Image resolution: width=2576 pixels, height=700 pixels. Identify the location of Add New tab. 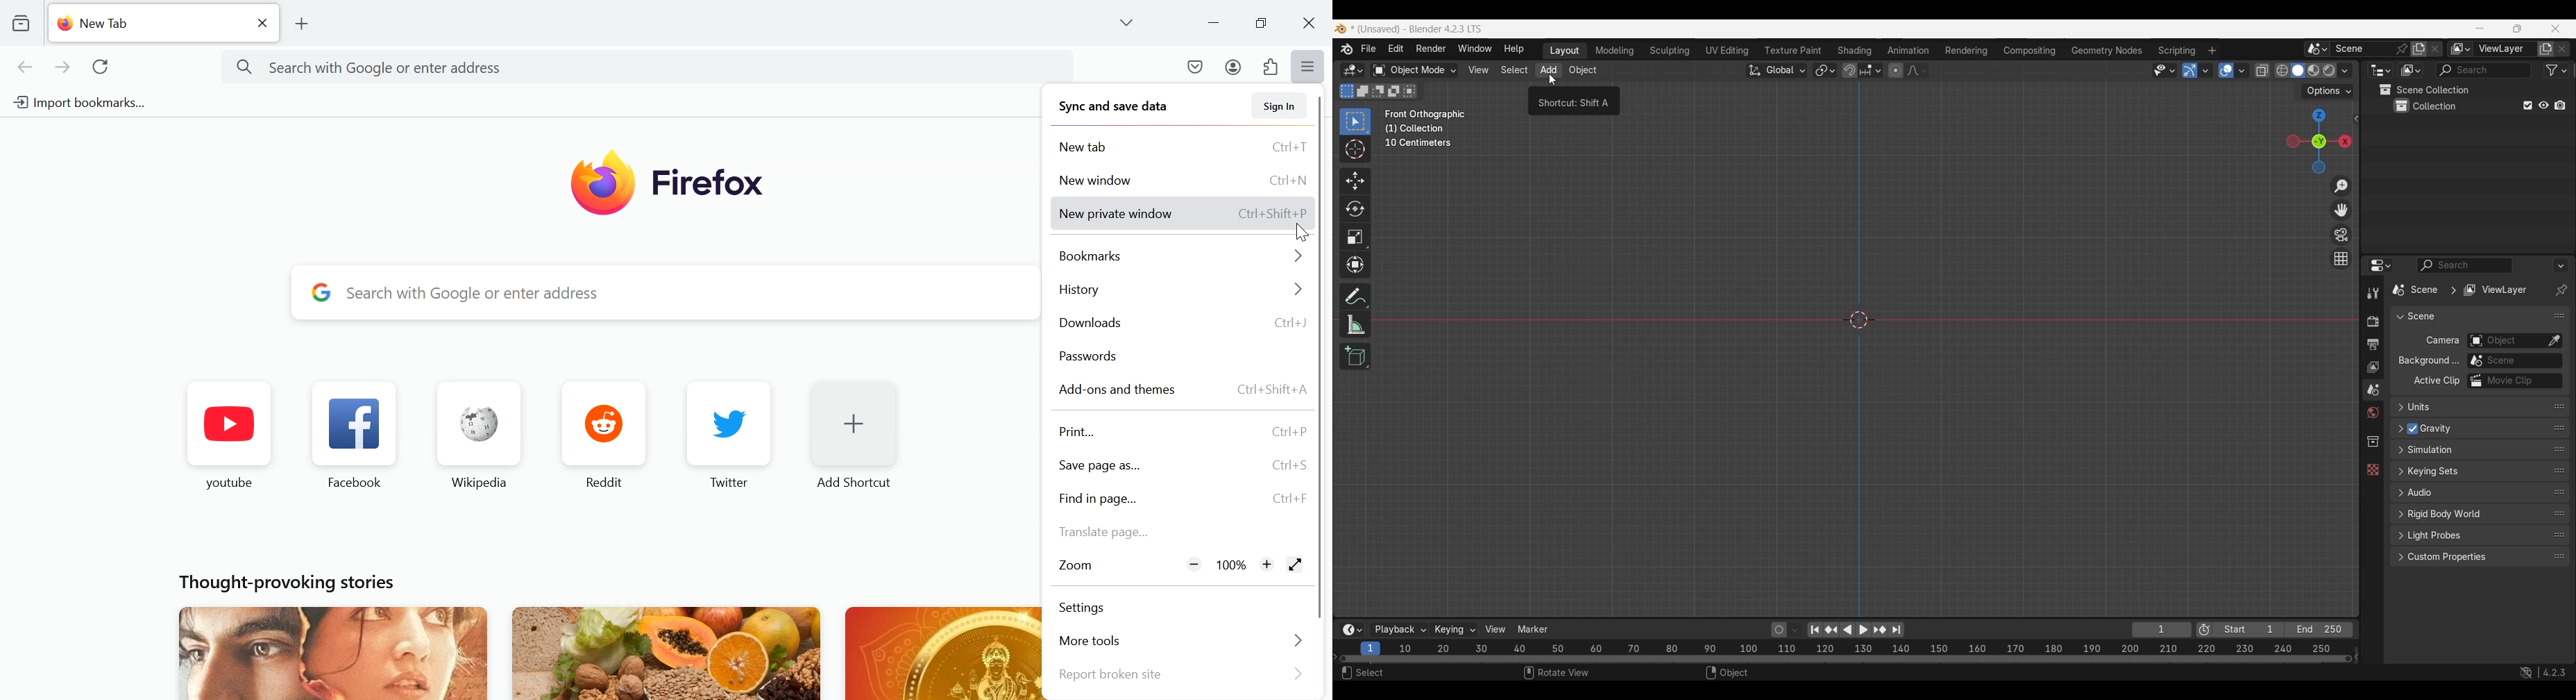
(303, 24).